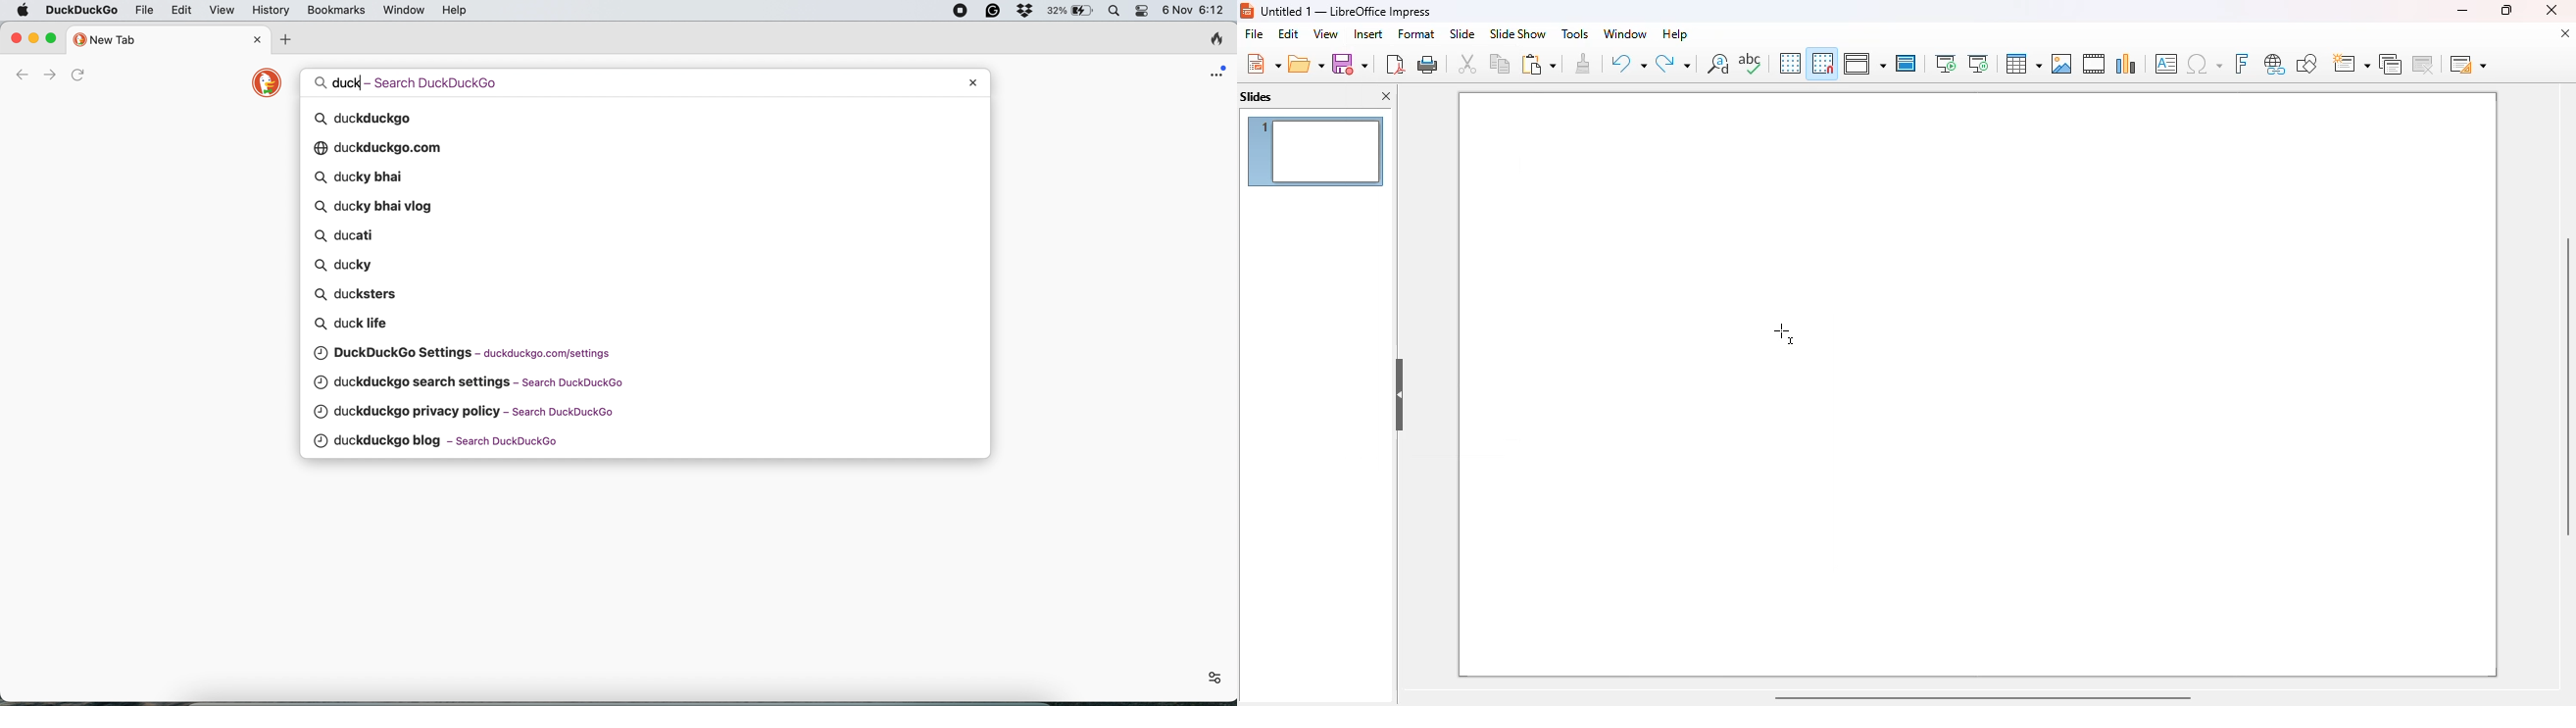 The width and height of the screenshot is (2576, 728). What do you see at coordinates (1517, 34) in the screenshot?
I see `slide show` at bounding box center [1517, 34].